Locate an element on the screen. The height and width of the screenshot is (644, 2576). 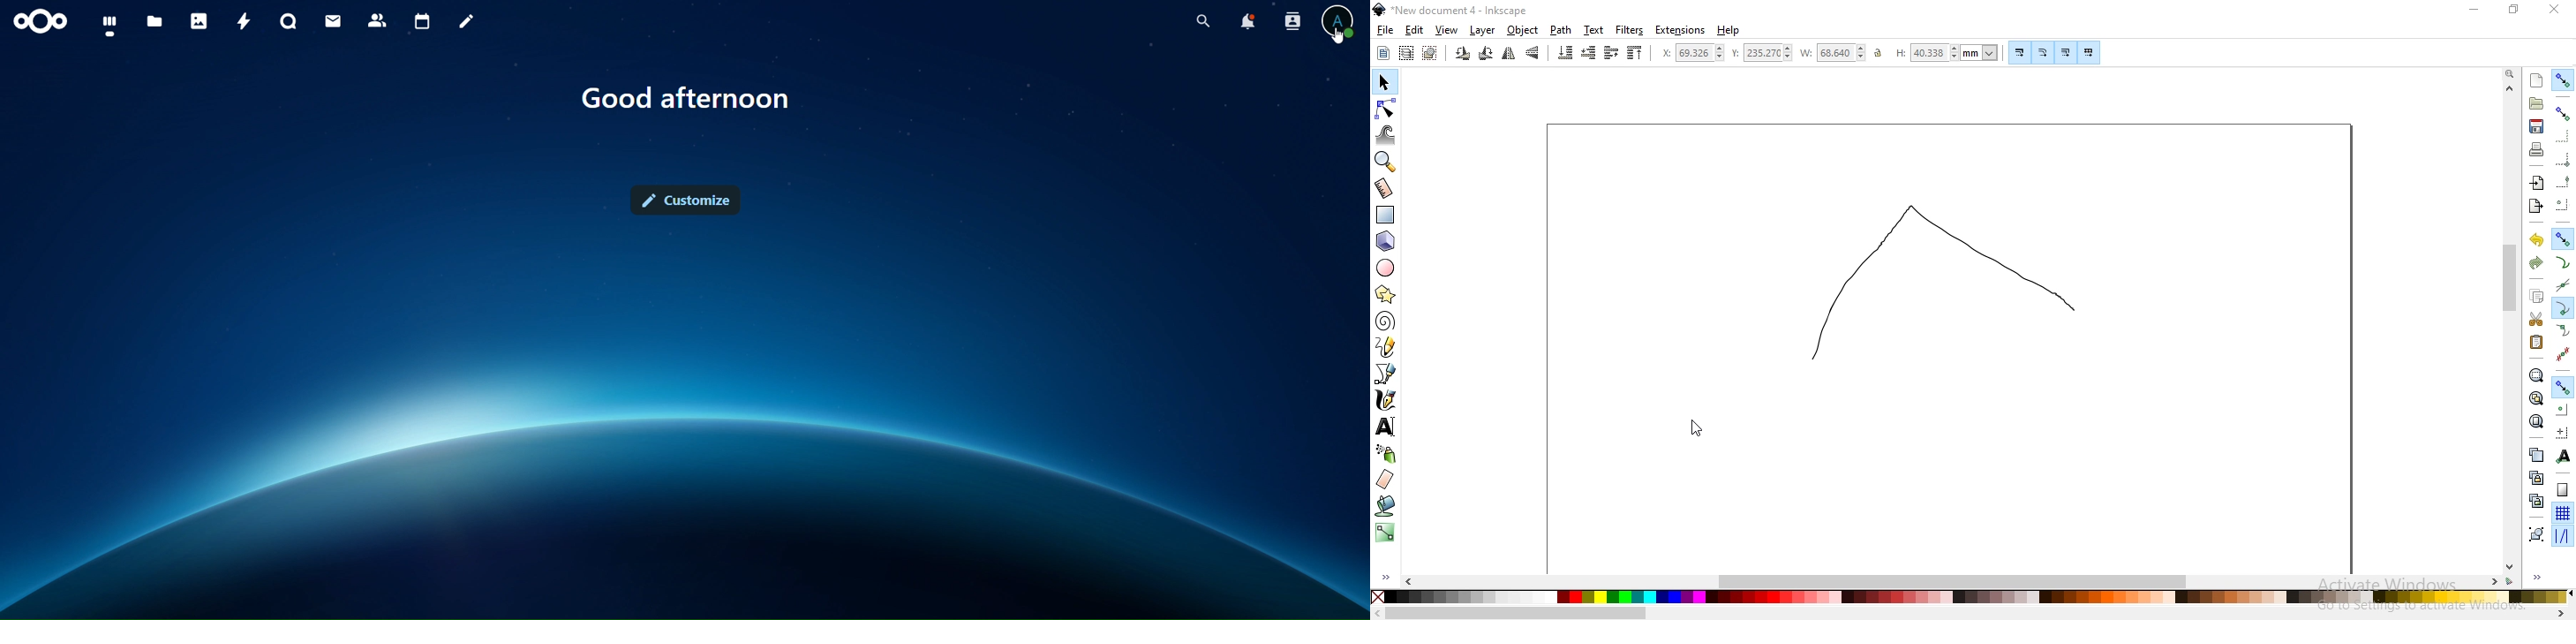
snap nodes, paths and handles is located at coordinates (2561, 238).